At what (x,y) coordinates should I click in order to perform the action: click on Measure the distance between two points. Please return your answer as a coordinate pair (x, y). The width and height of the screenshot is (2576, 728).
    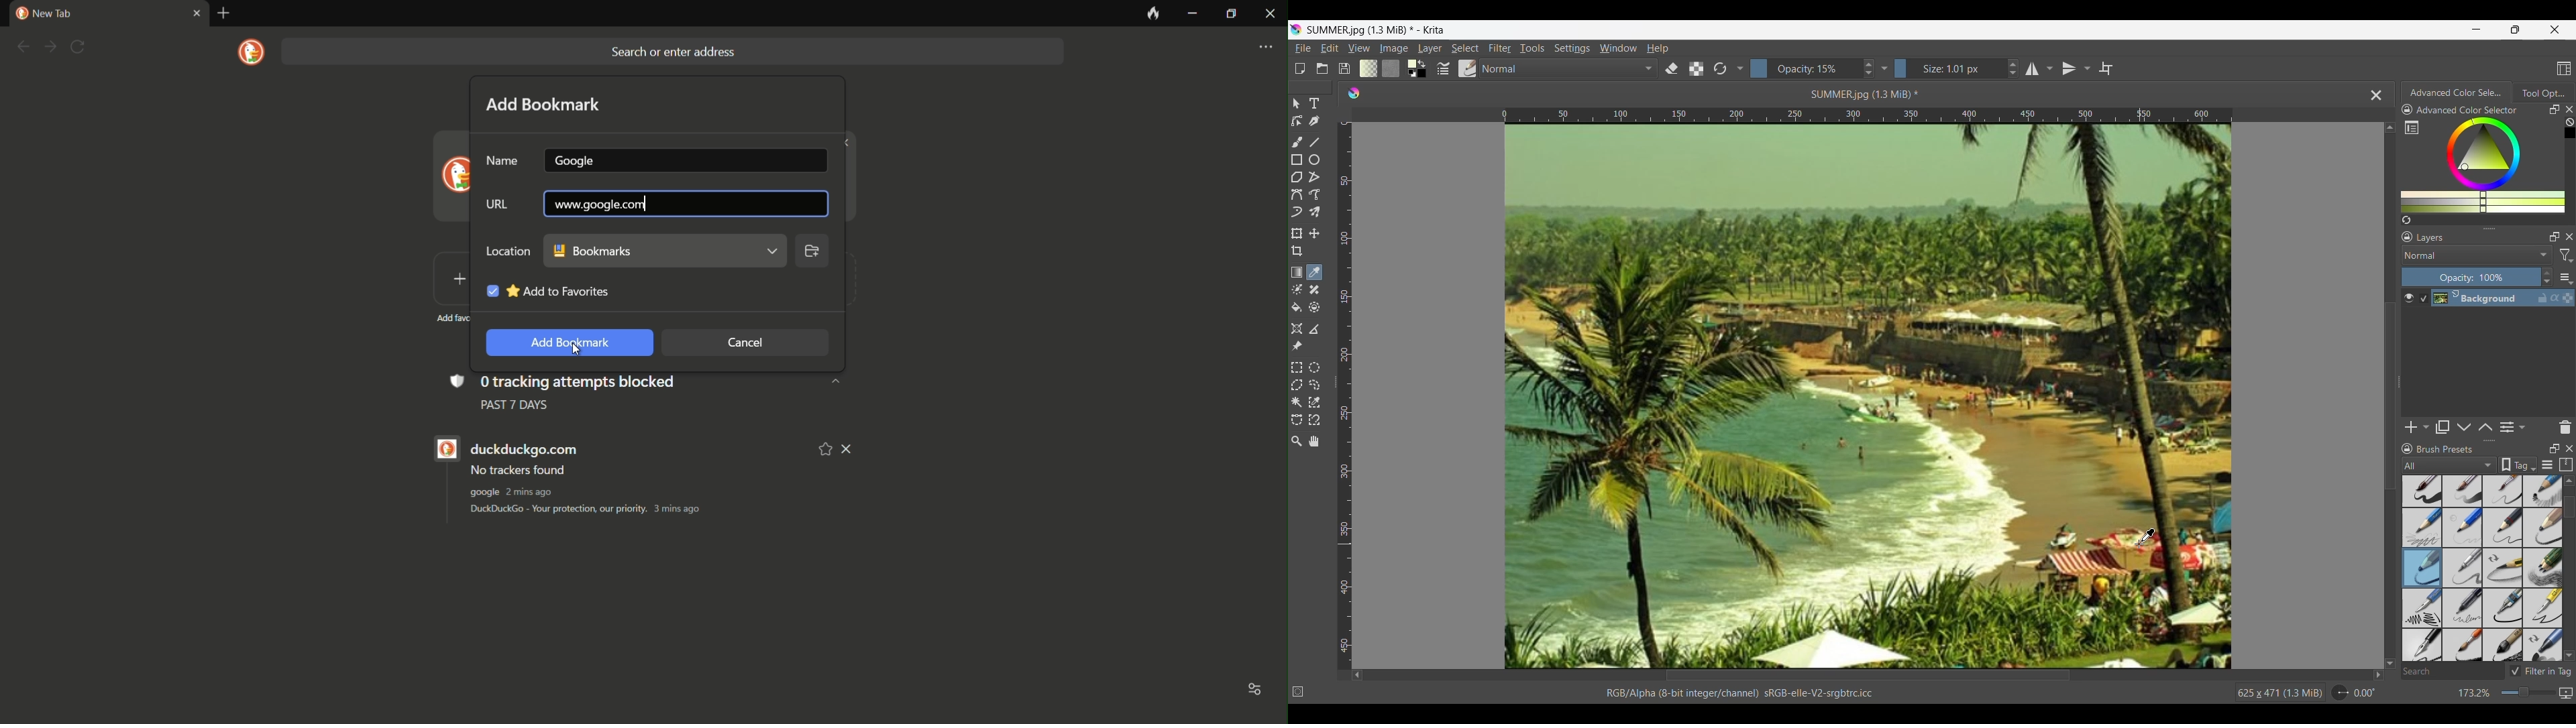
    Looking at the image, I should click on (1314, 330).